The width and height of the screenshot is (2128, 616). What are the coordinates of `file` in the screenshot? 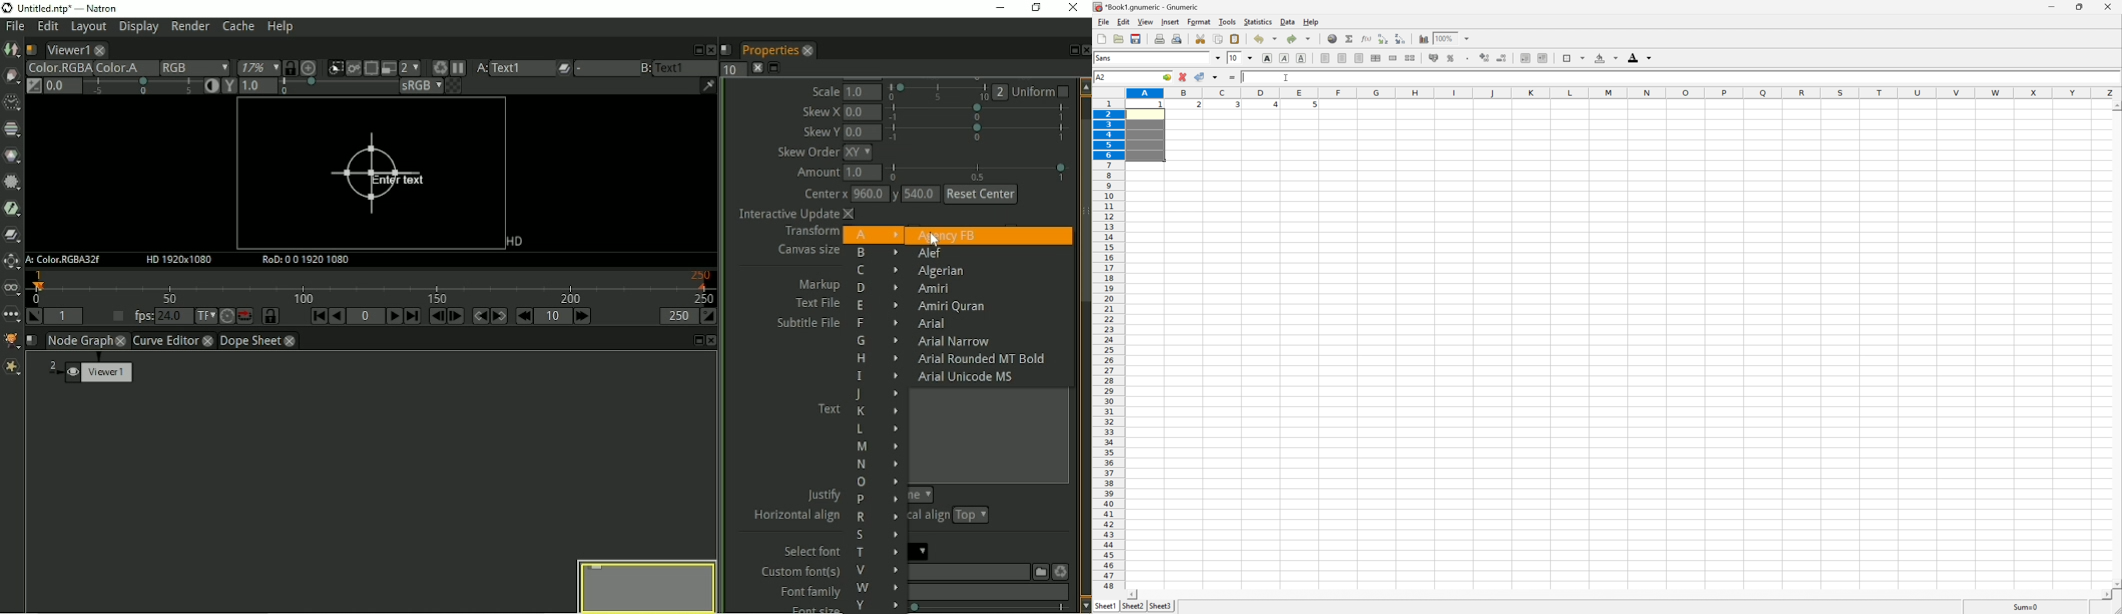 It's located at (1100, 21).